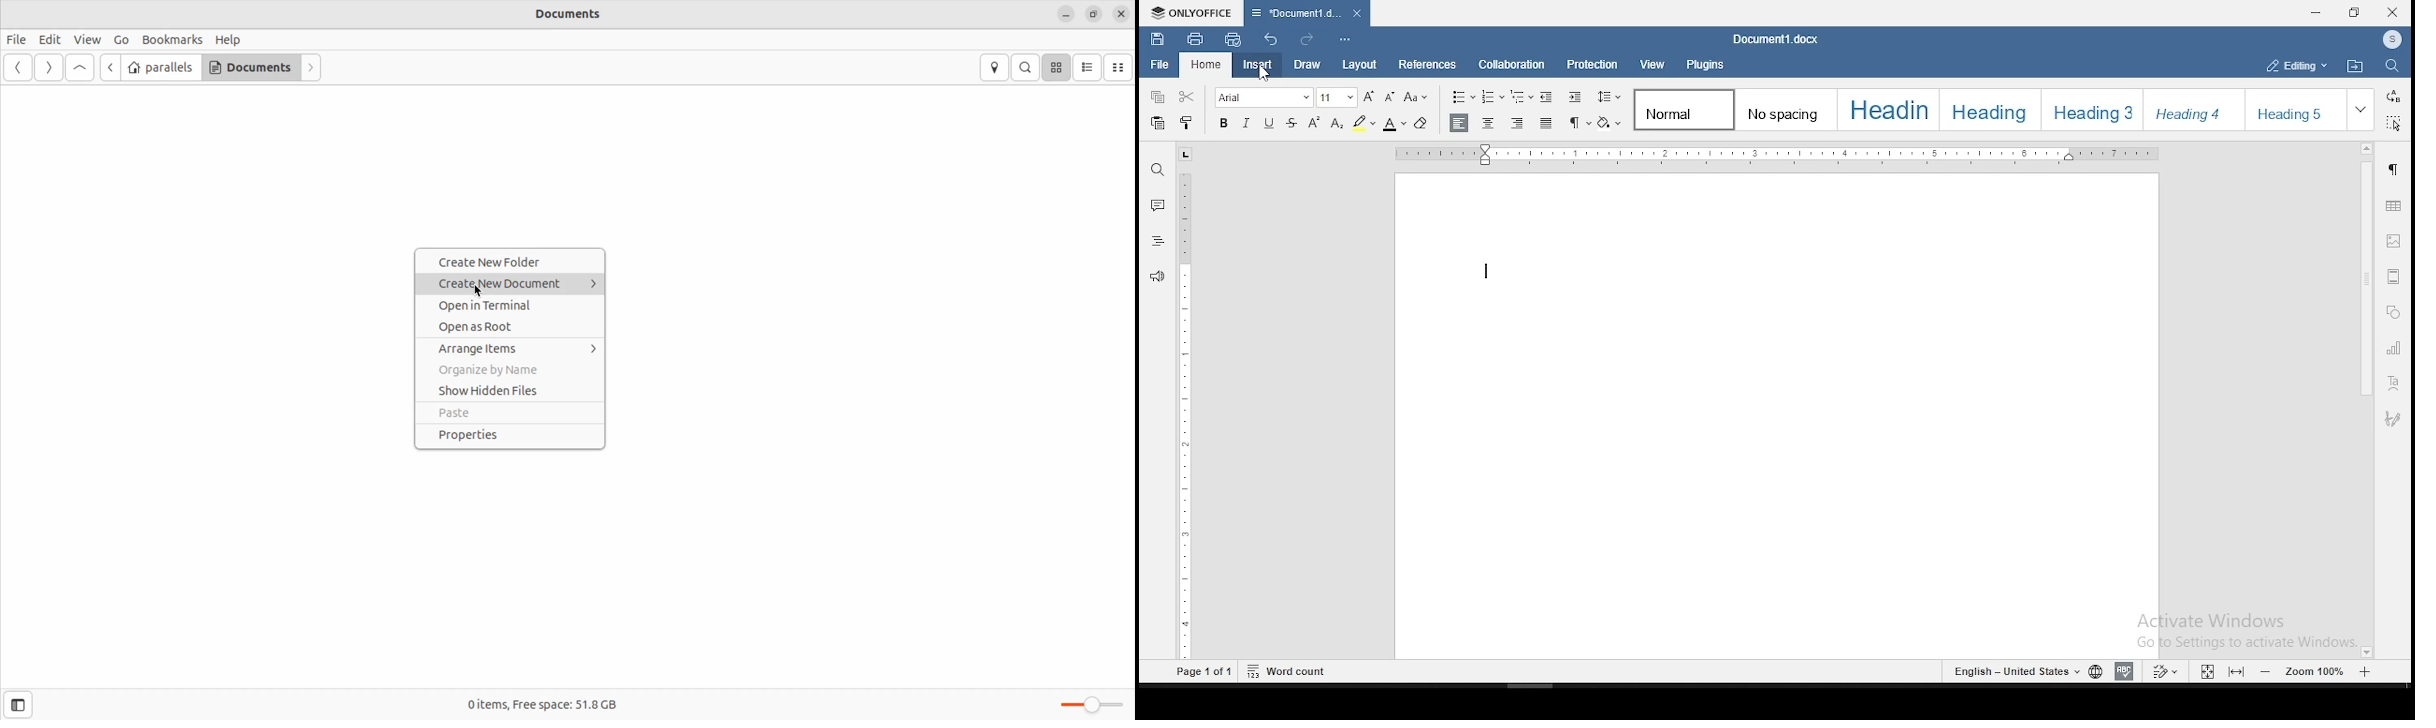 This screenshot has height=728, width=2436. Describe the element at coordinates (160, 68) in the screenshot. I see `parallels` at that location.